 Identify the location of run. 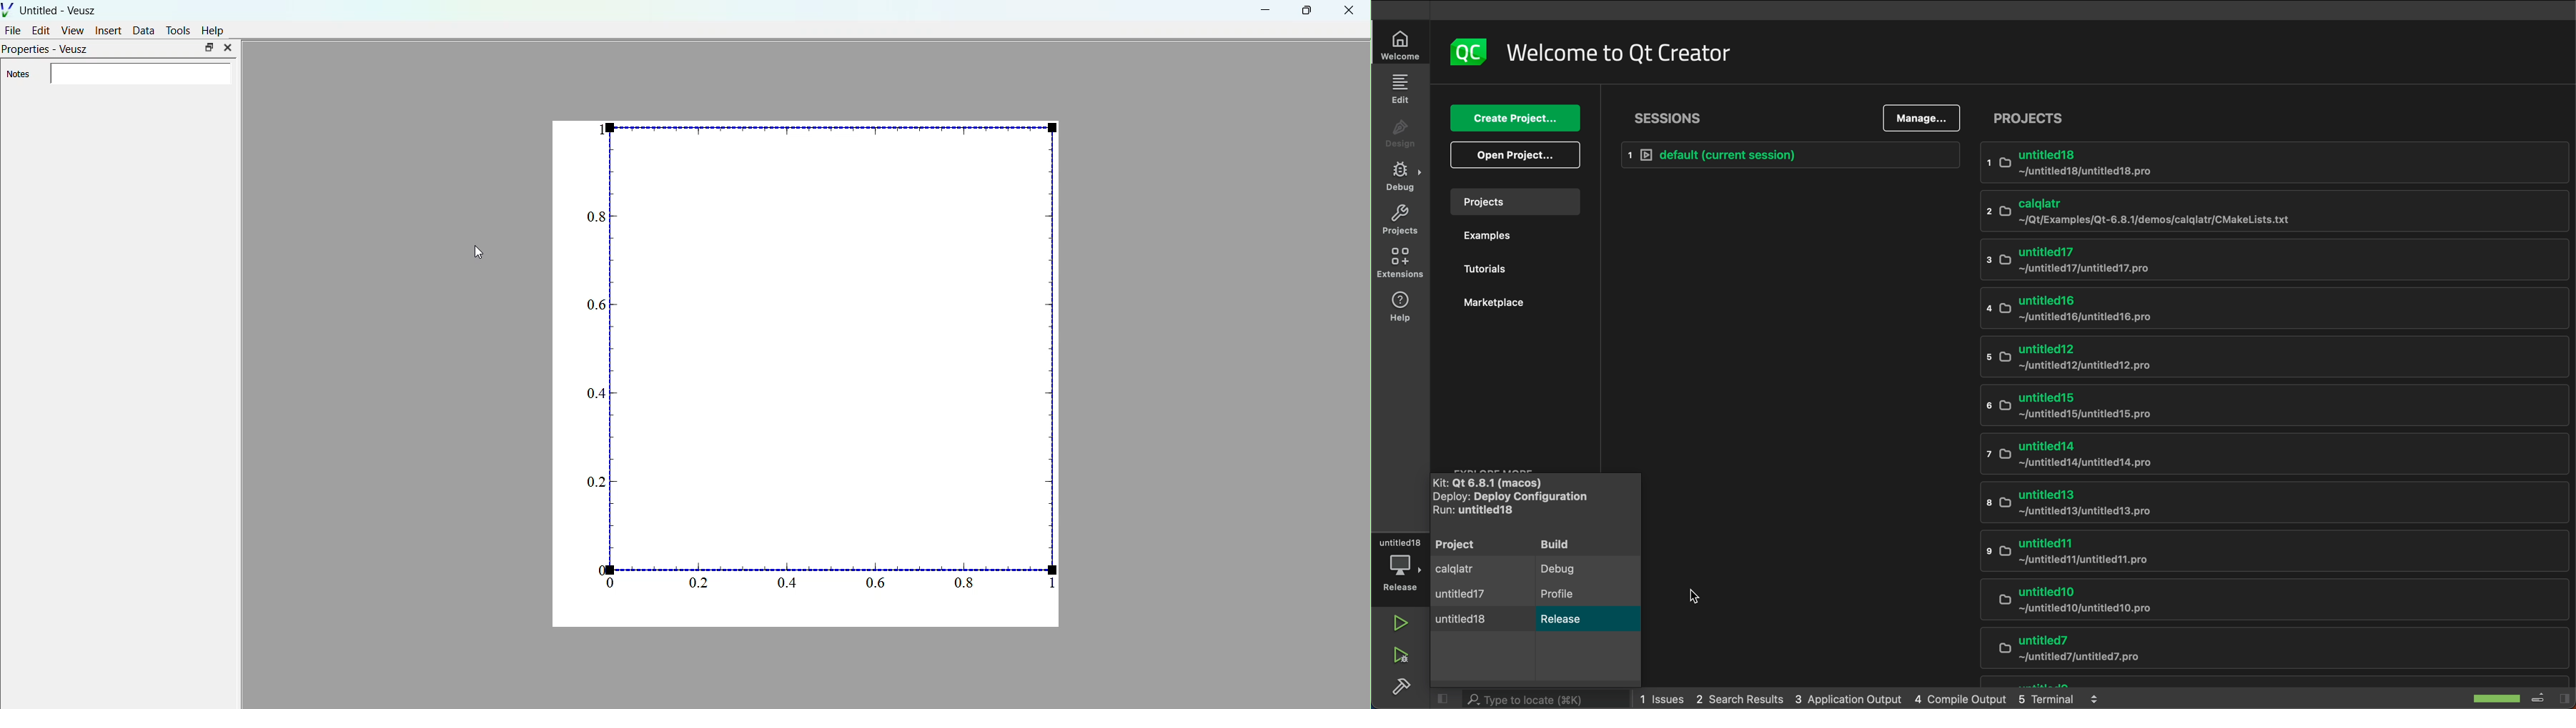
(1398, 622).